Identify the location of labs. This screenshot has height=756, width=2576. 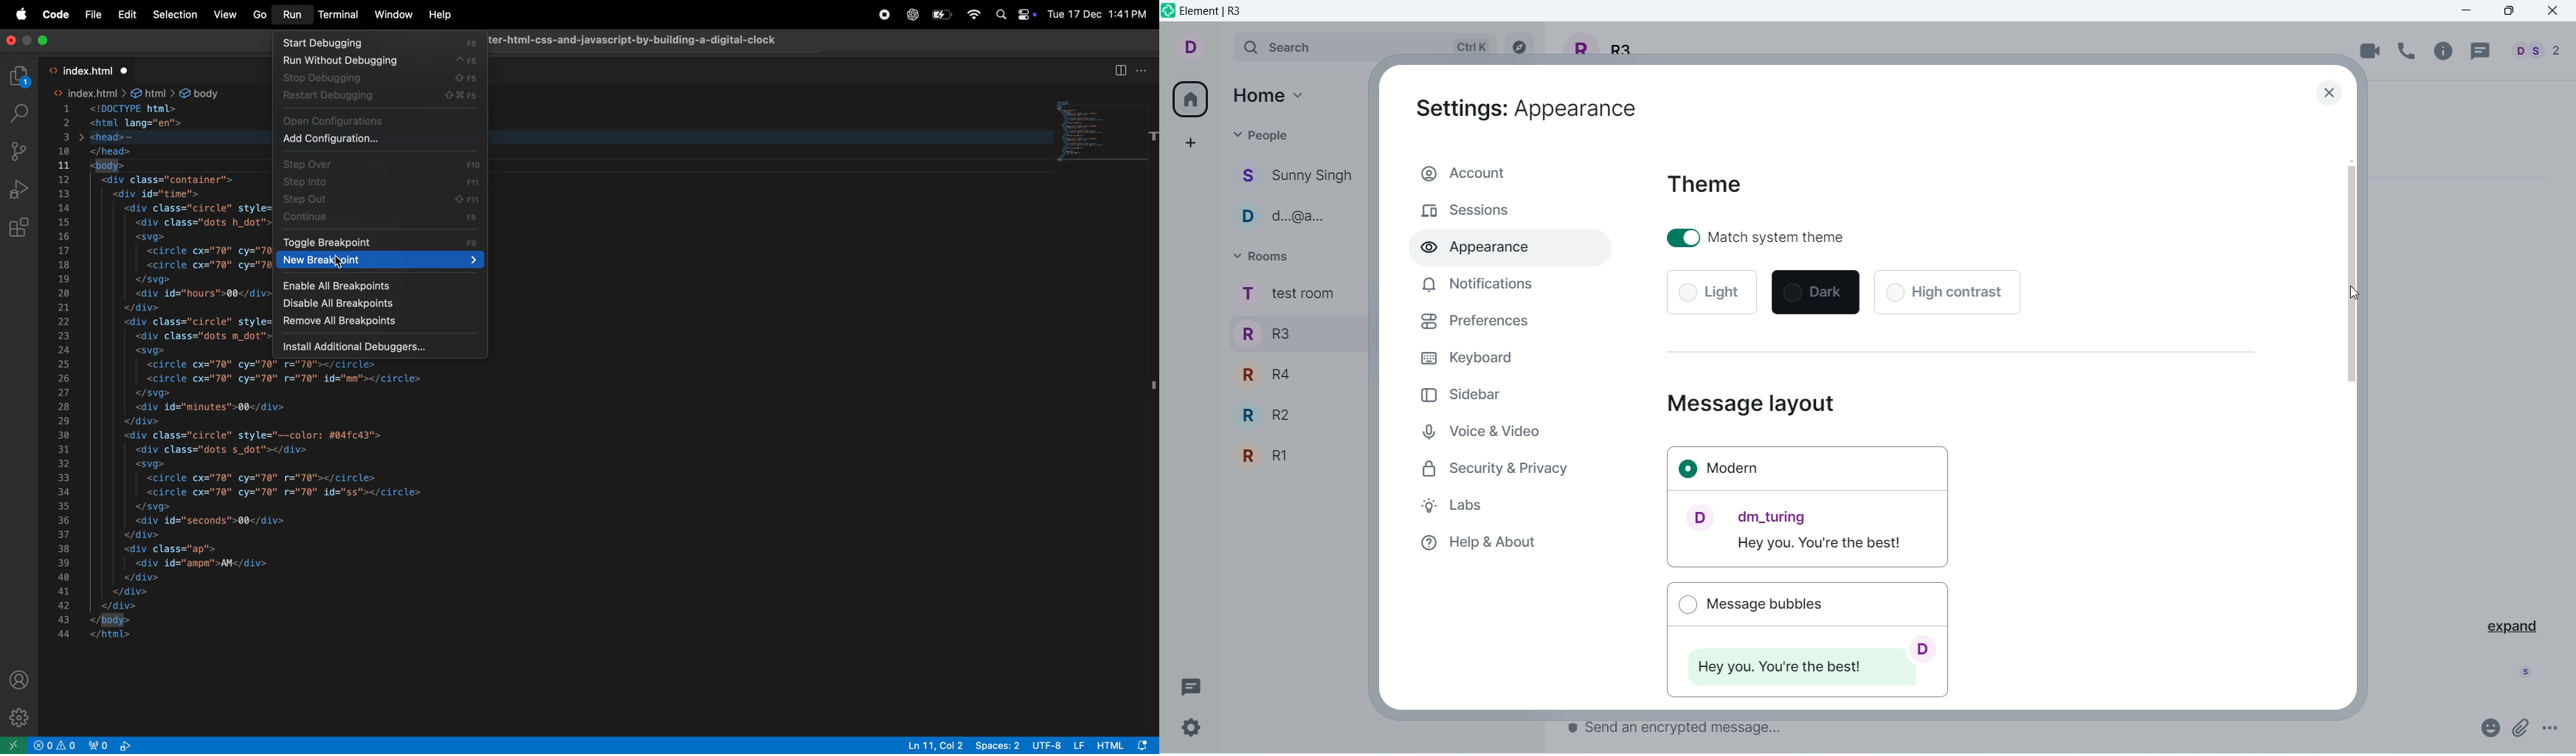
(1460, 508).